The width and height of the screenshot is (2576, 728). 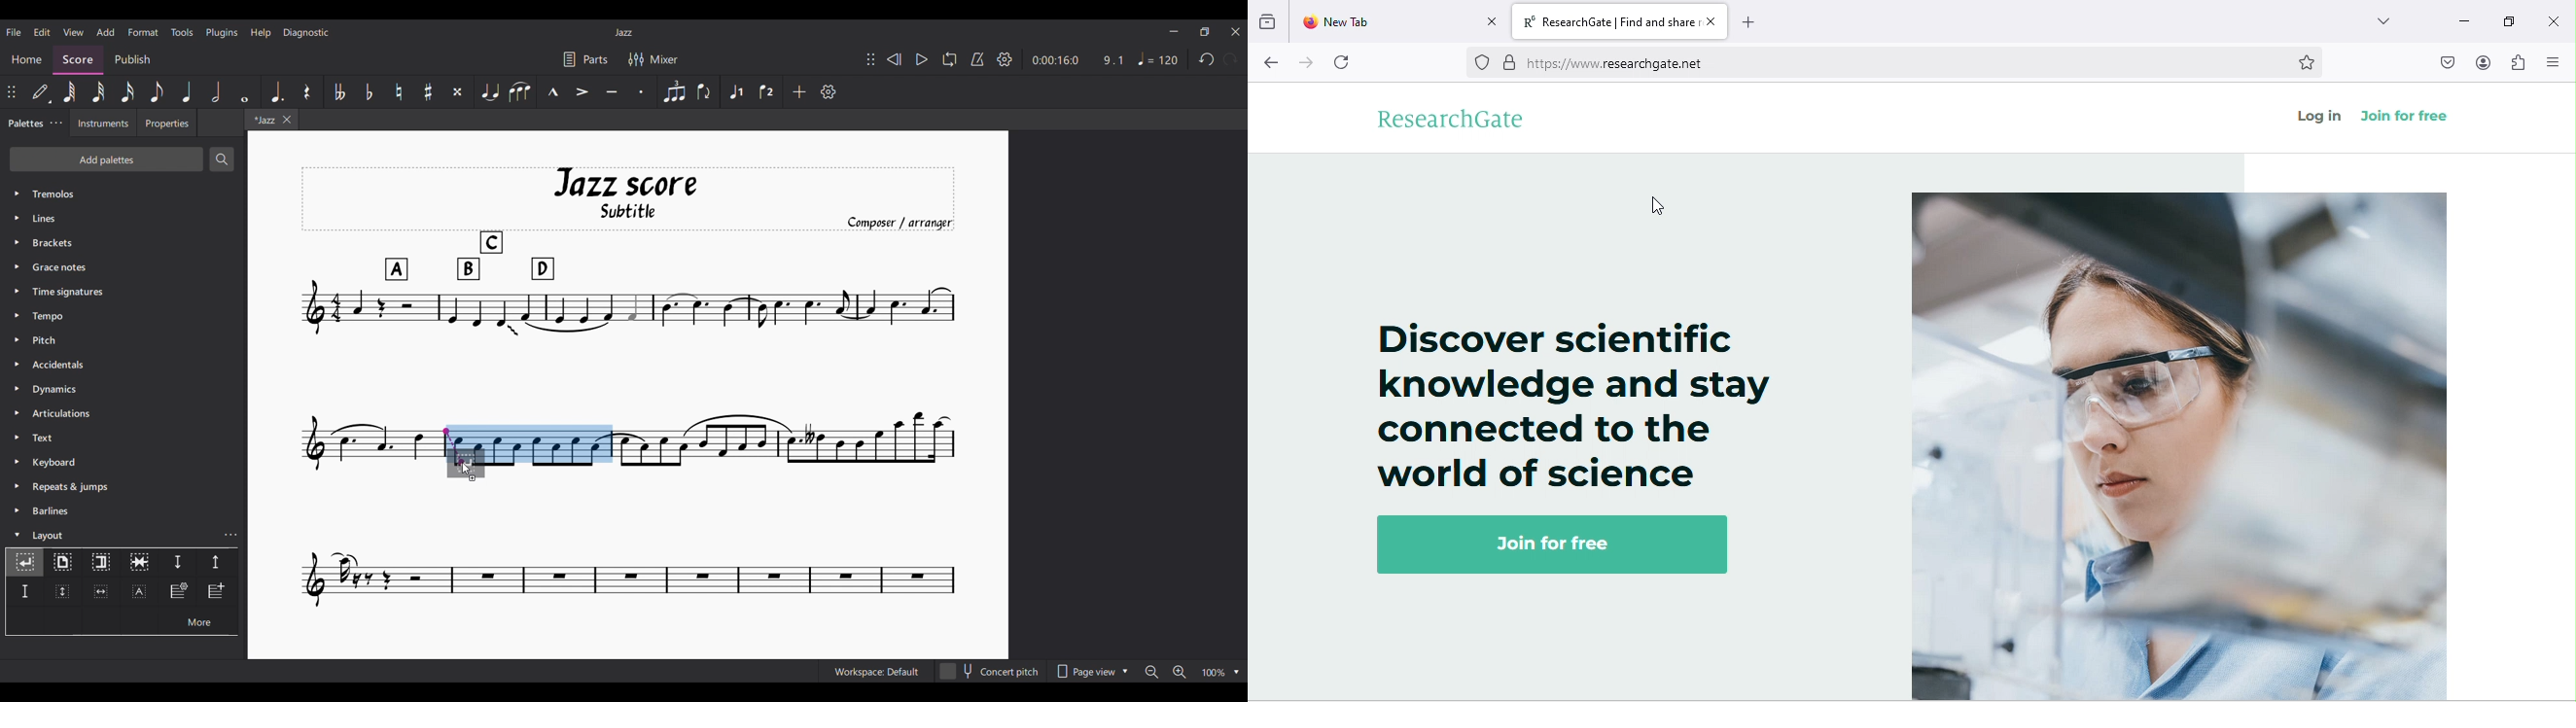 What do you see at coordinates (167, 123) in the screenshot?
I see `Properties` at bounding box center [167, 123].